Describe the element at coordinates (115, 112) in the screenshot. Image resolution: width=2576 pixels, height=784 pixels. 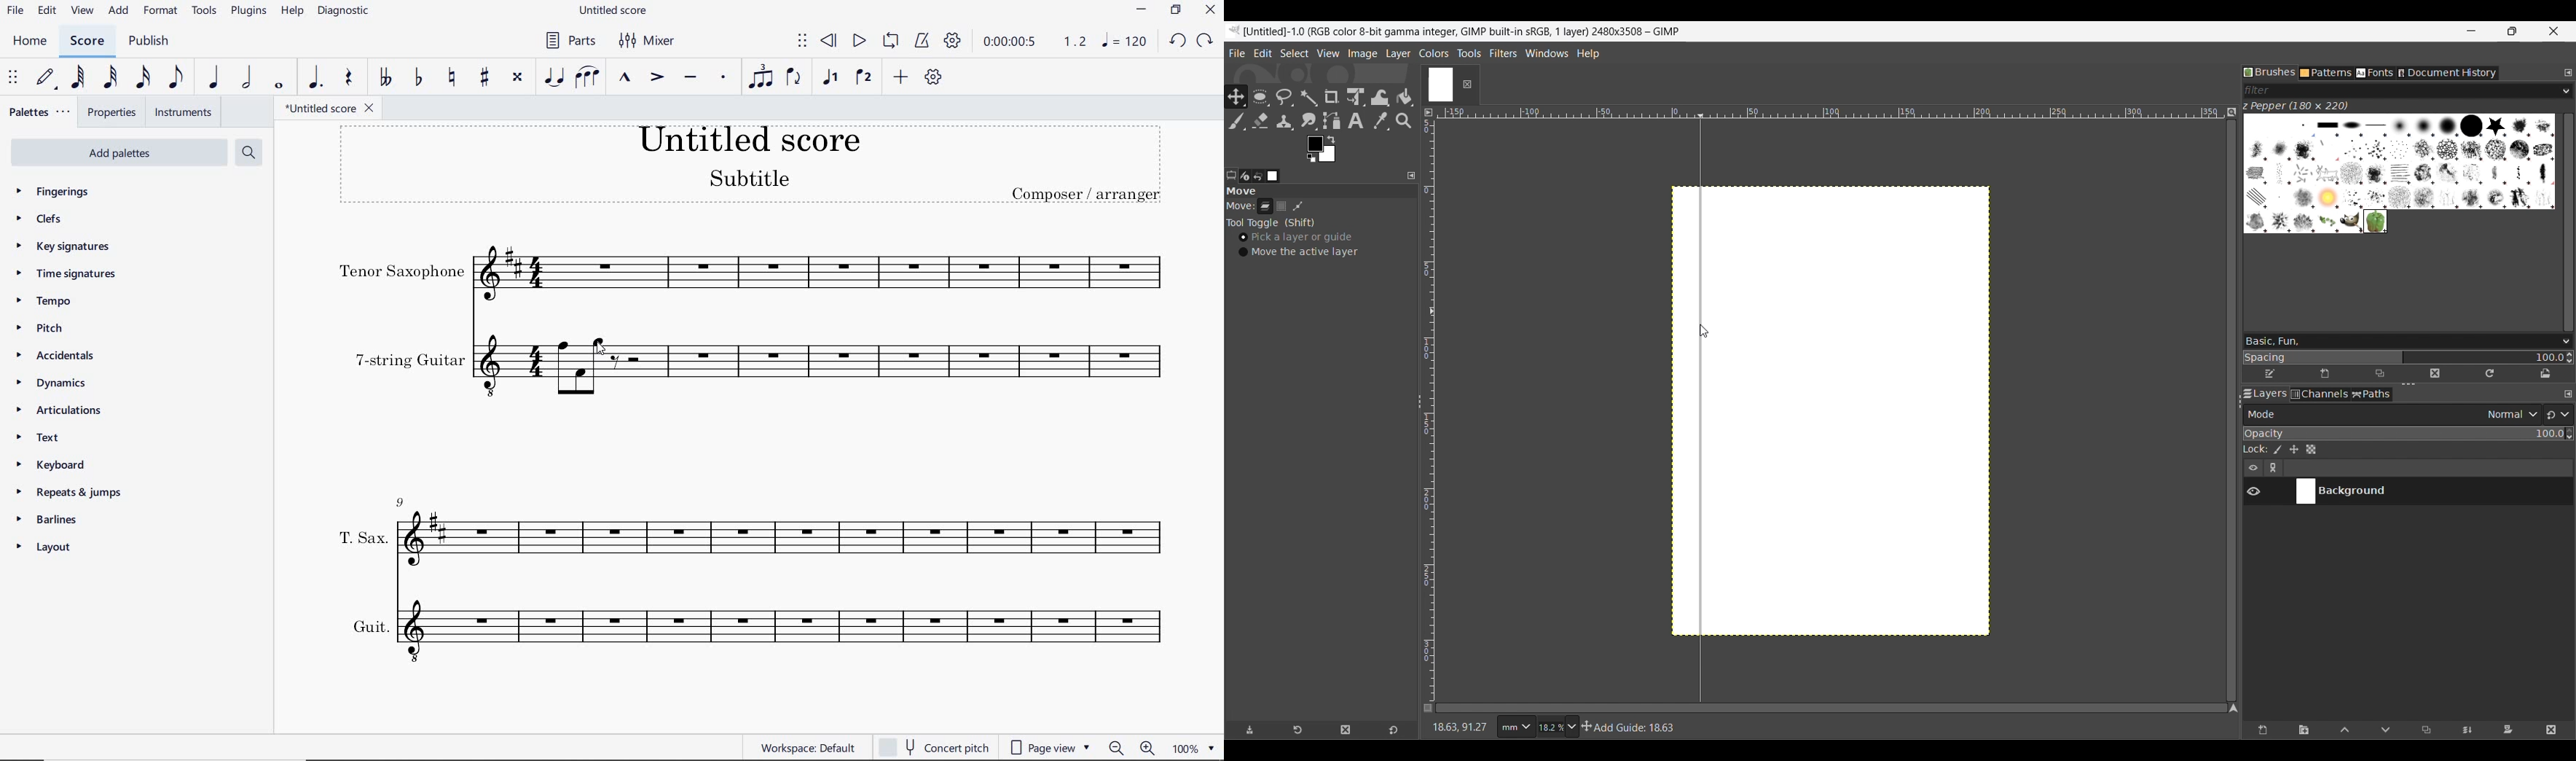
I see `PROPERTIES` at that location.